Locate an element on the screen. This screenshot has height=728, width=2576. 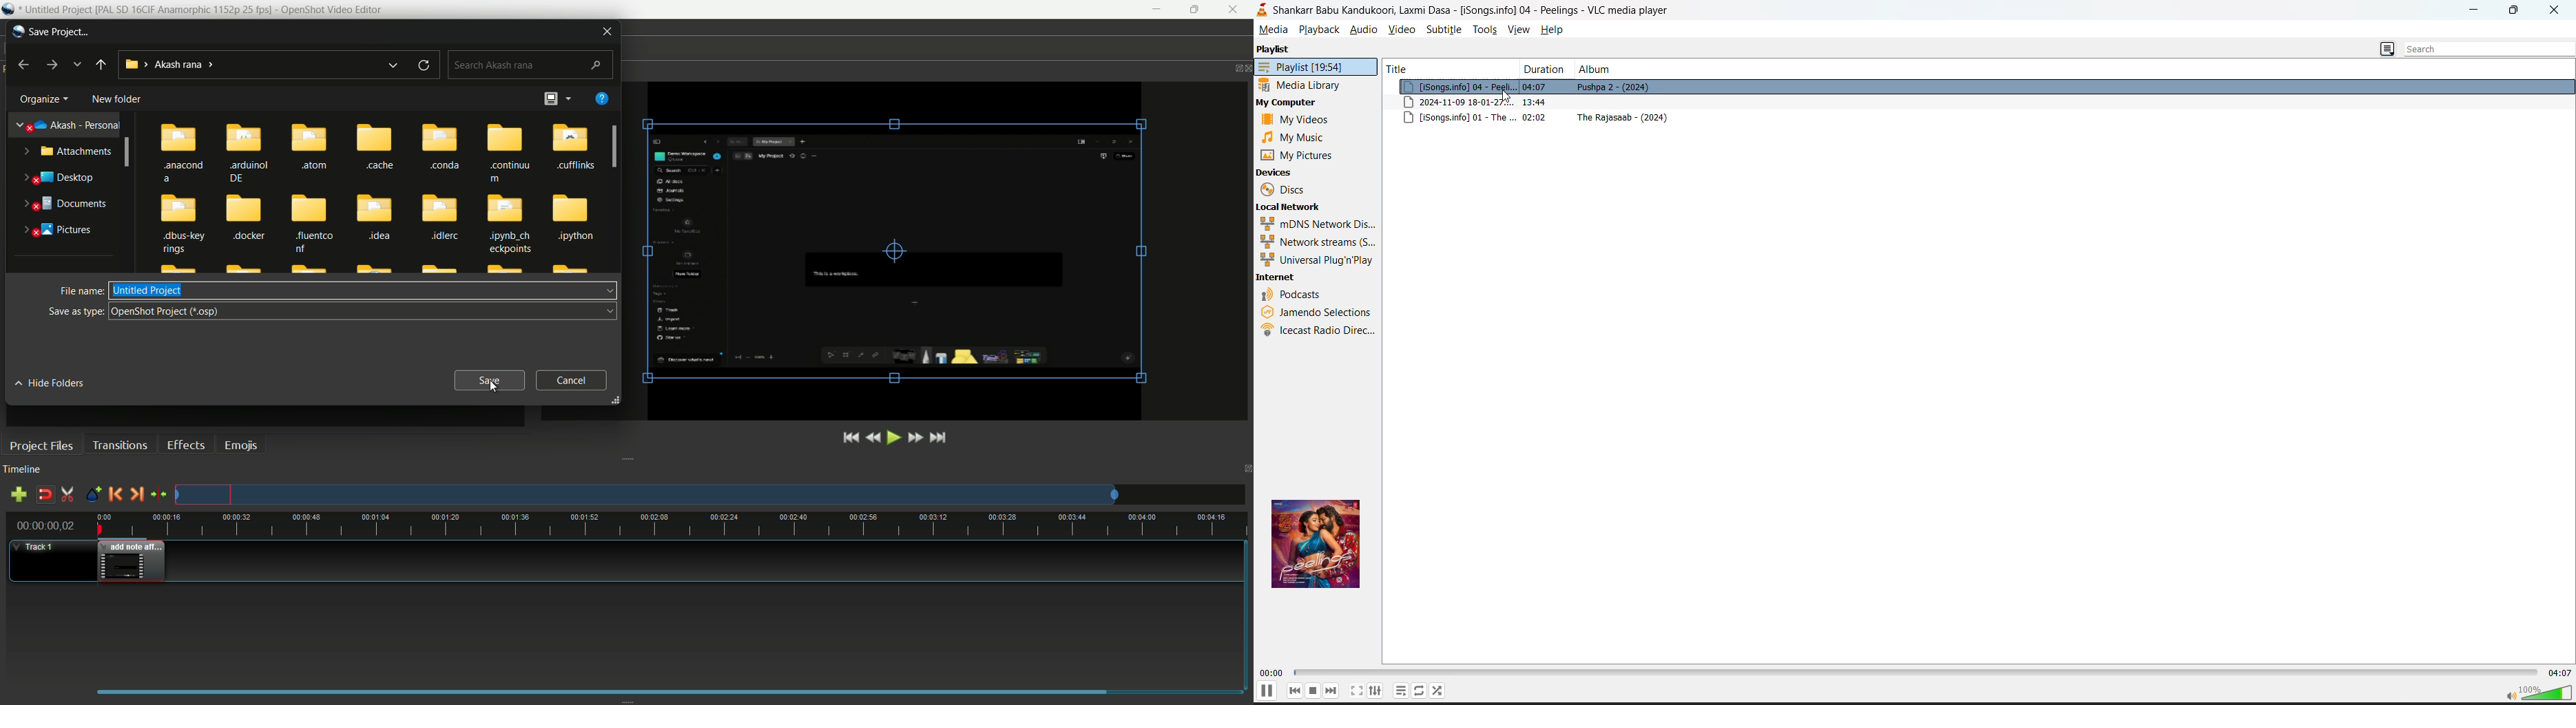
time is located at coordinates (671, 524).